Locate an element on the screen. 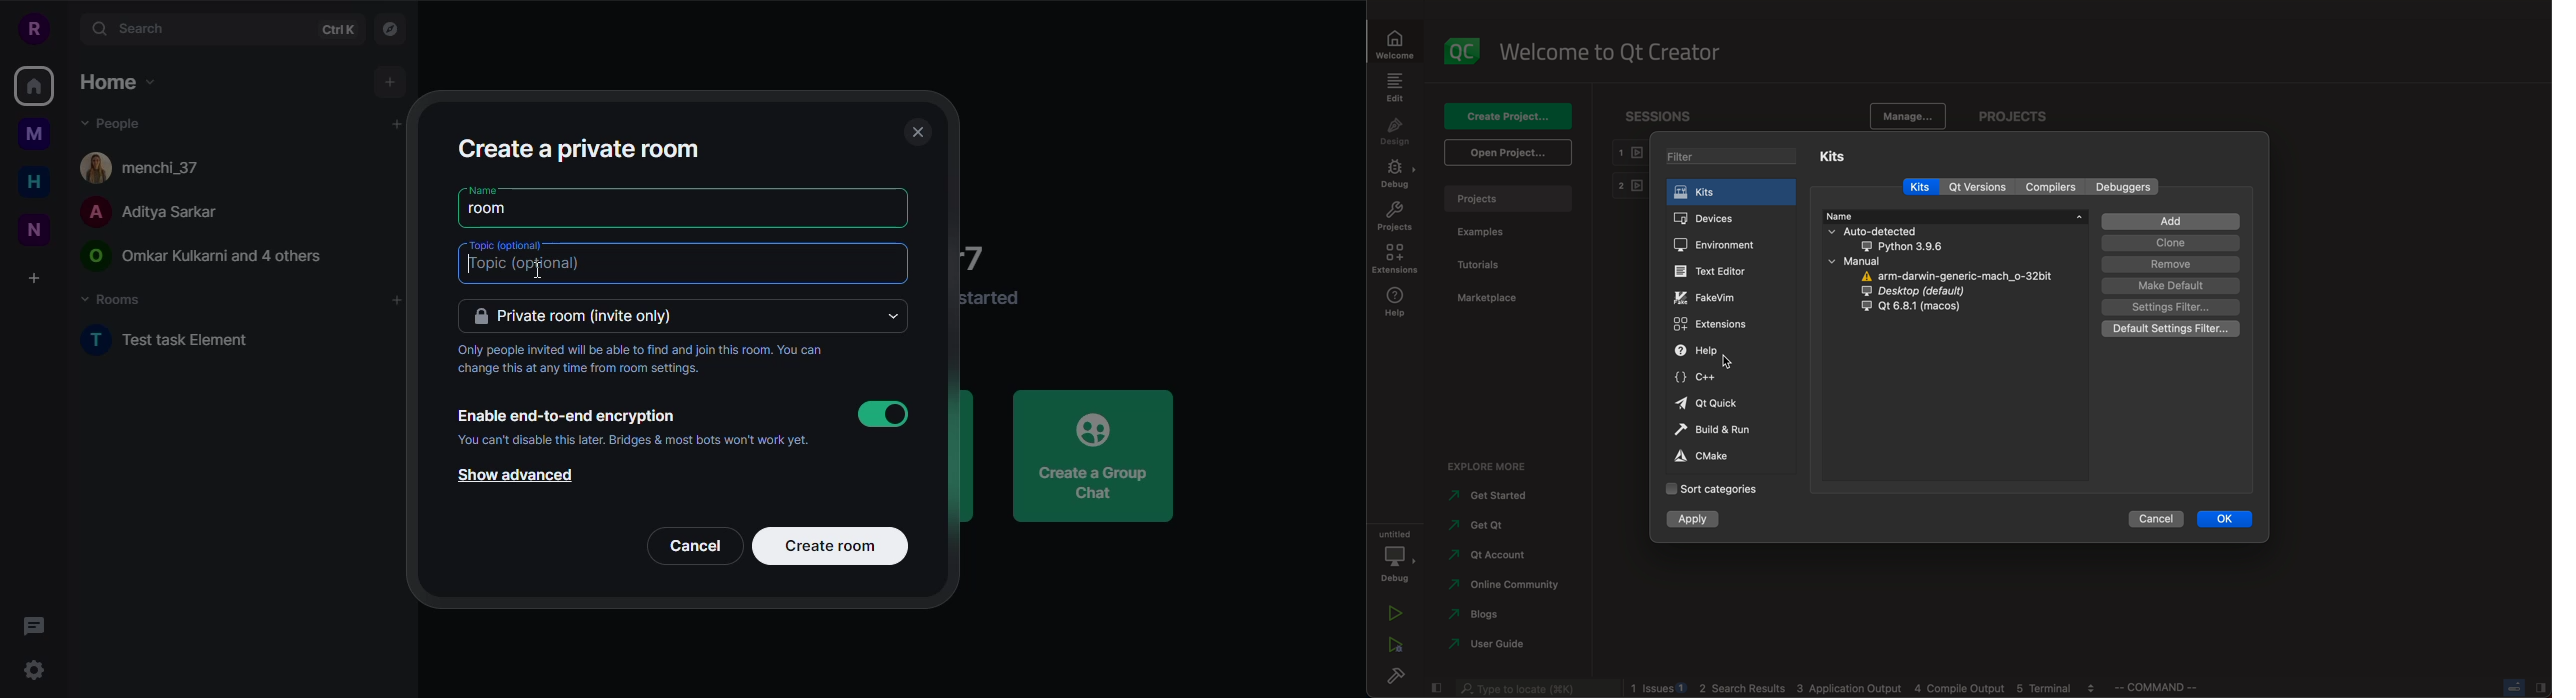  ctrlK is located at coordinates (337, 31).